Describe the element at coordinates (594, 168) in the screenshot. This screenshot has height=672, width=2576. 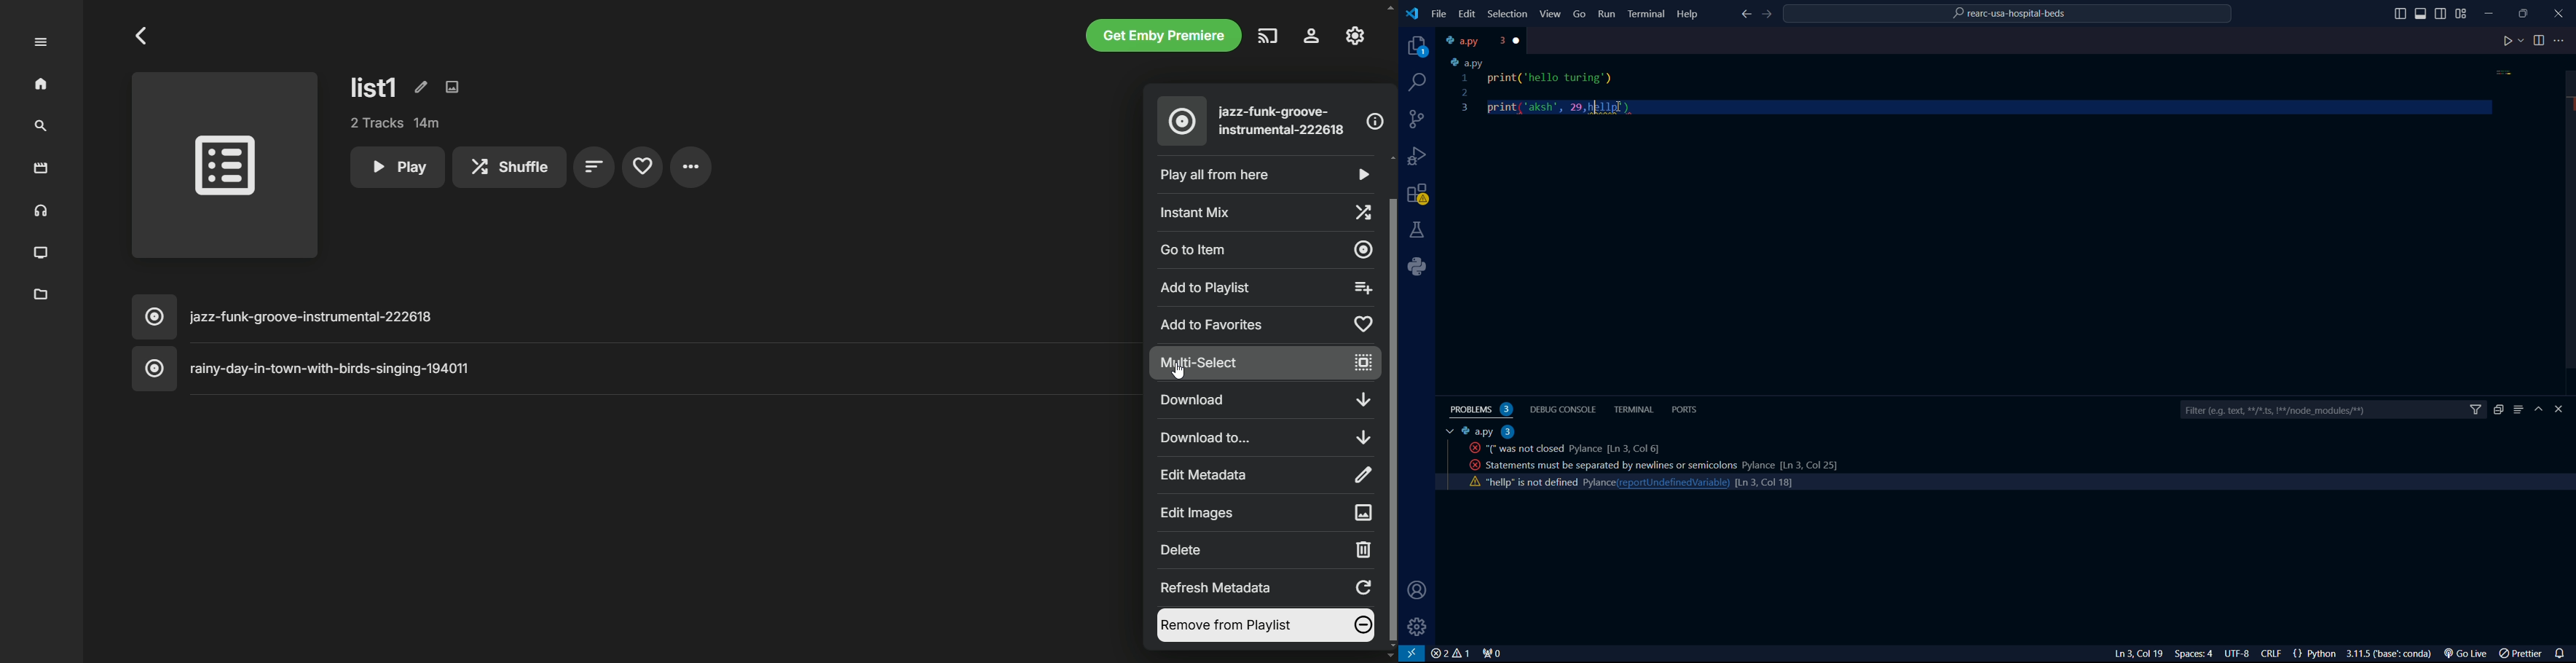
I see `sort` at that location.